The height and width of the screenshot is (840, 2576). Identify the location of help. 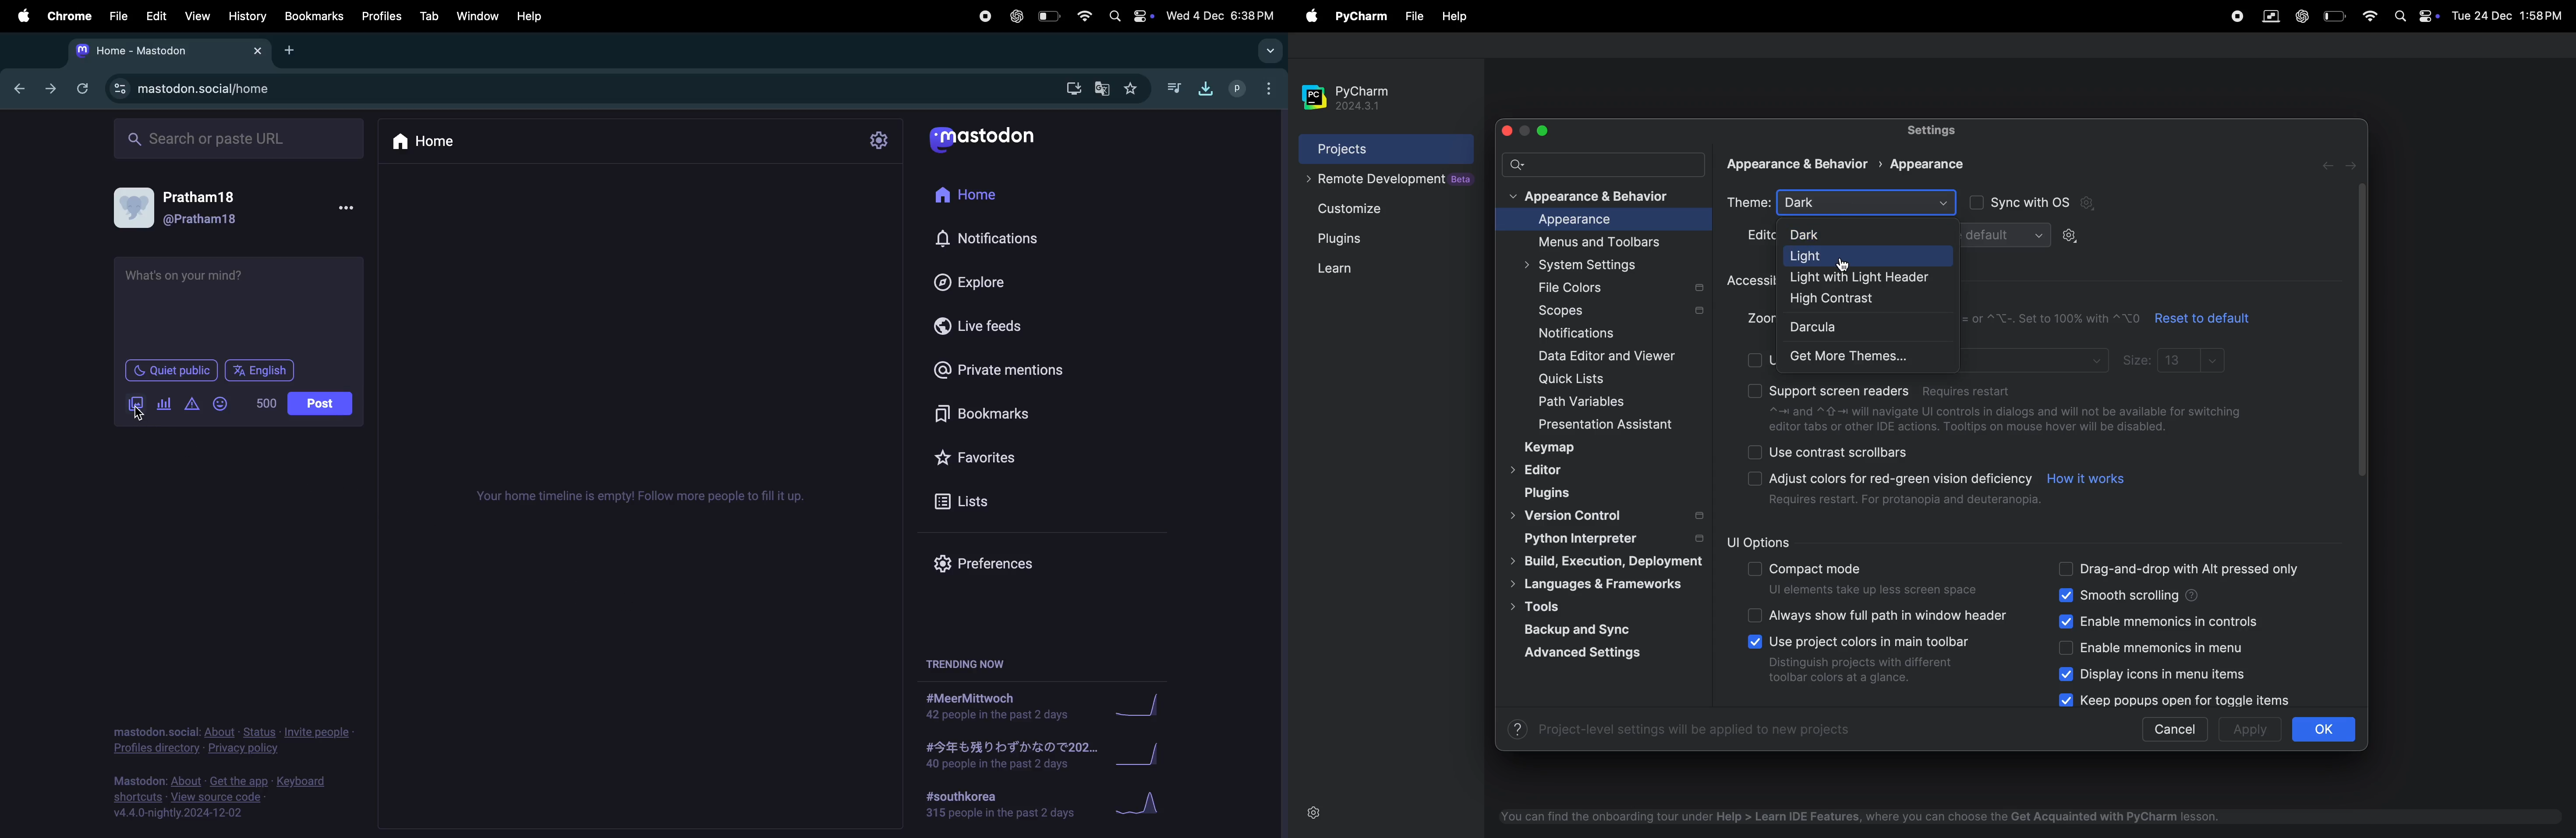
(531, 14).